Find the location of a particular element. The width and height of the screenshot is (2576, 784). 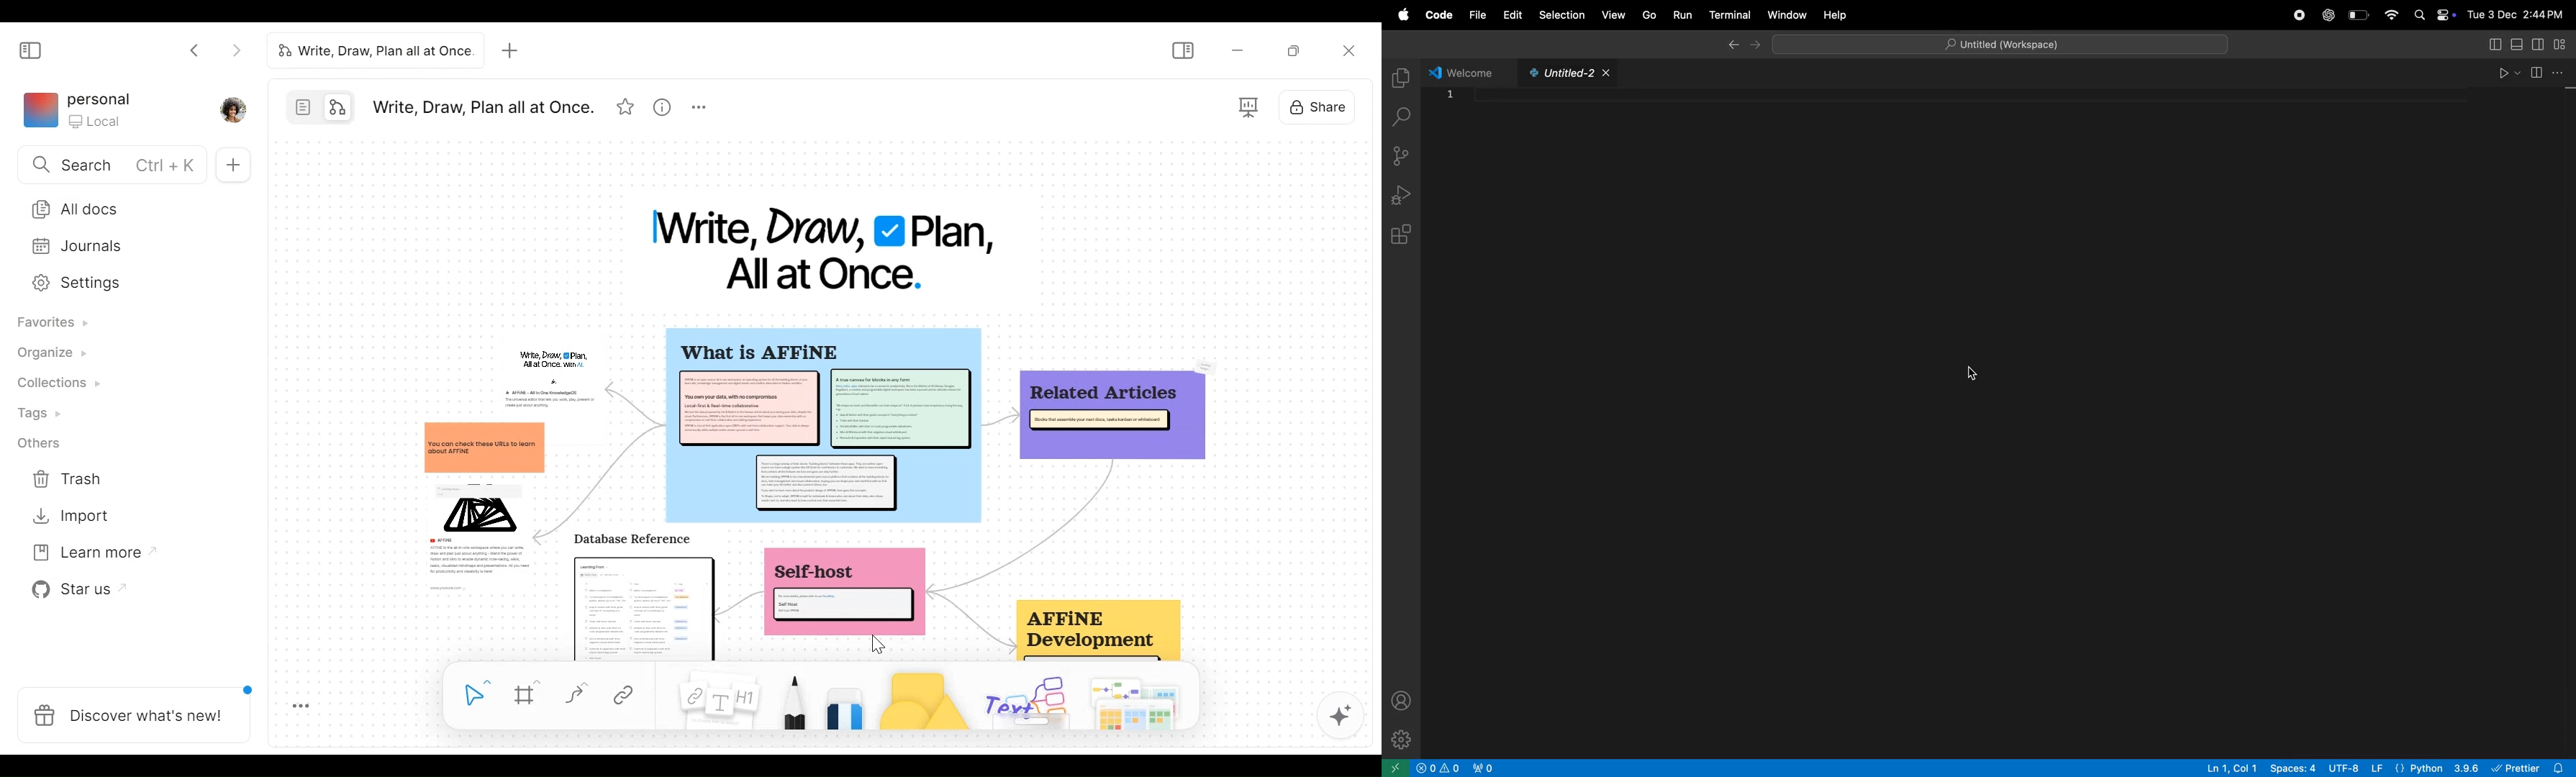

Go back is located at coordinates (196, 52).